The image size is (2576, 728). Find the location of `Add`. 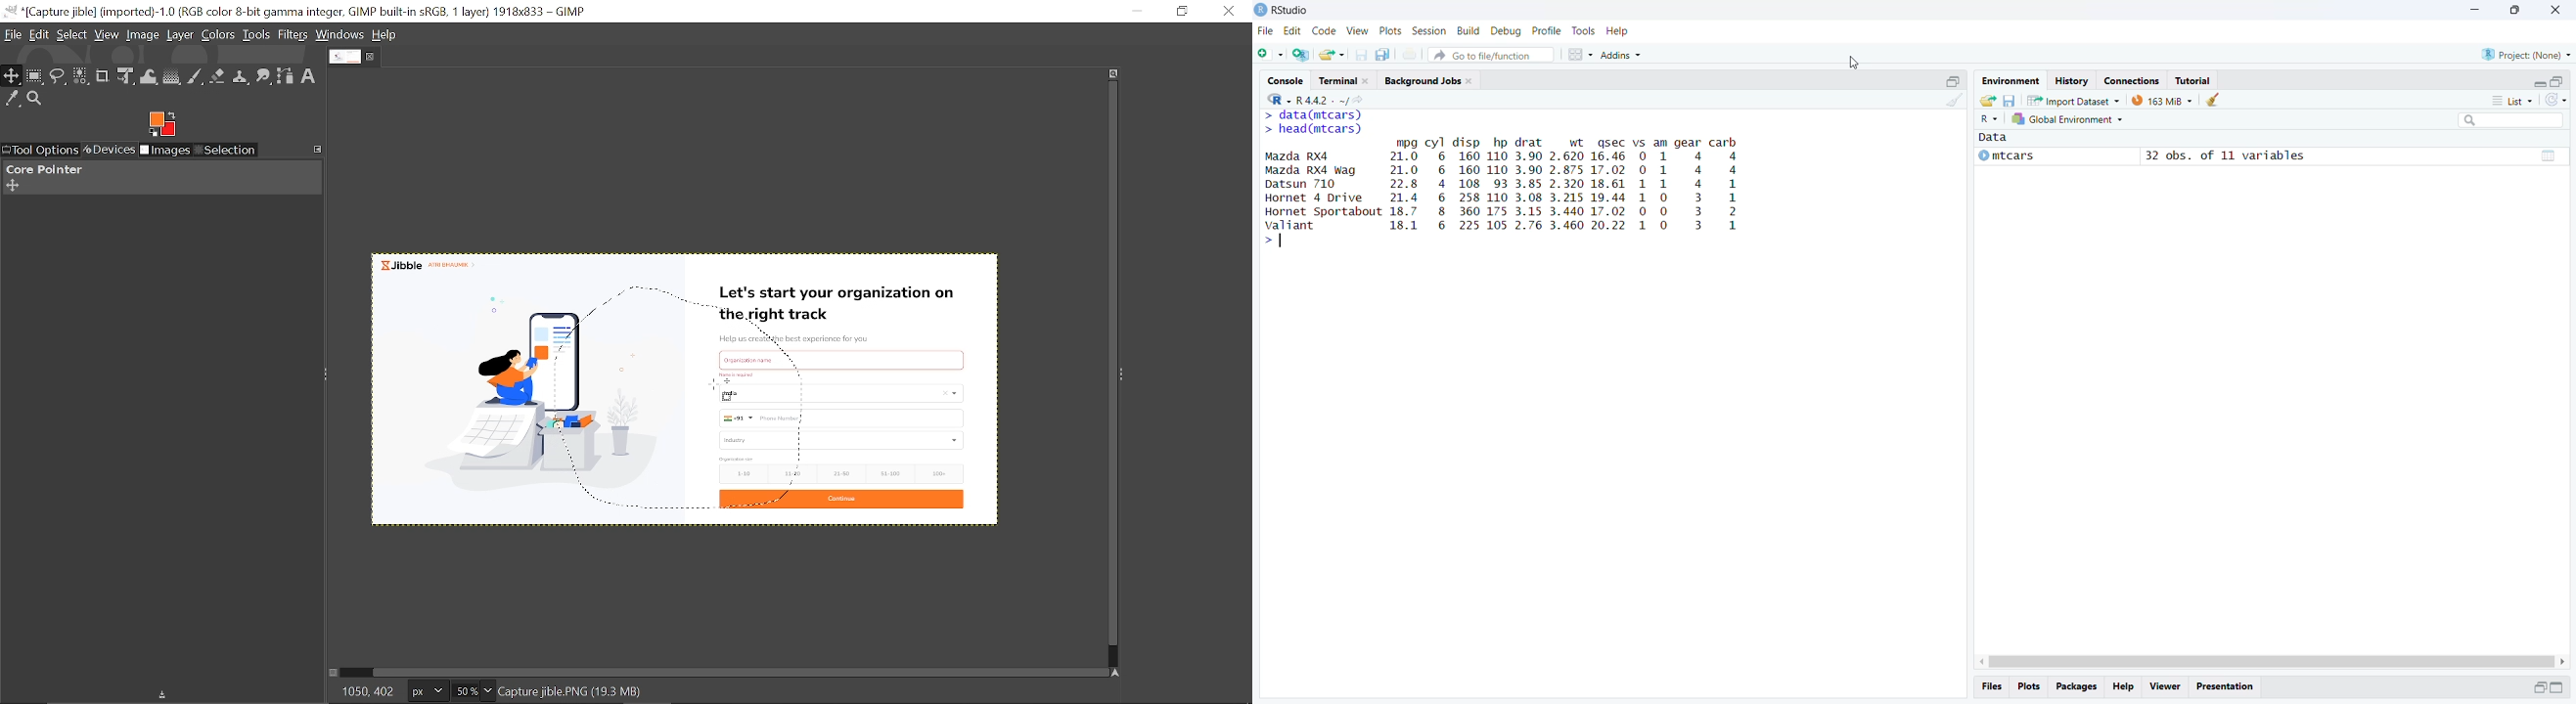

Add is located at coordinates (12, 186).